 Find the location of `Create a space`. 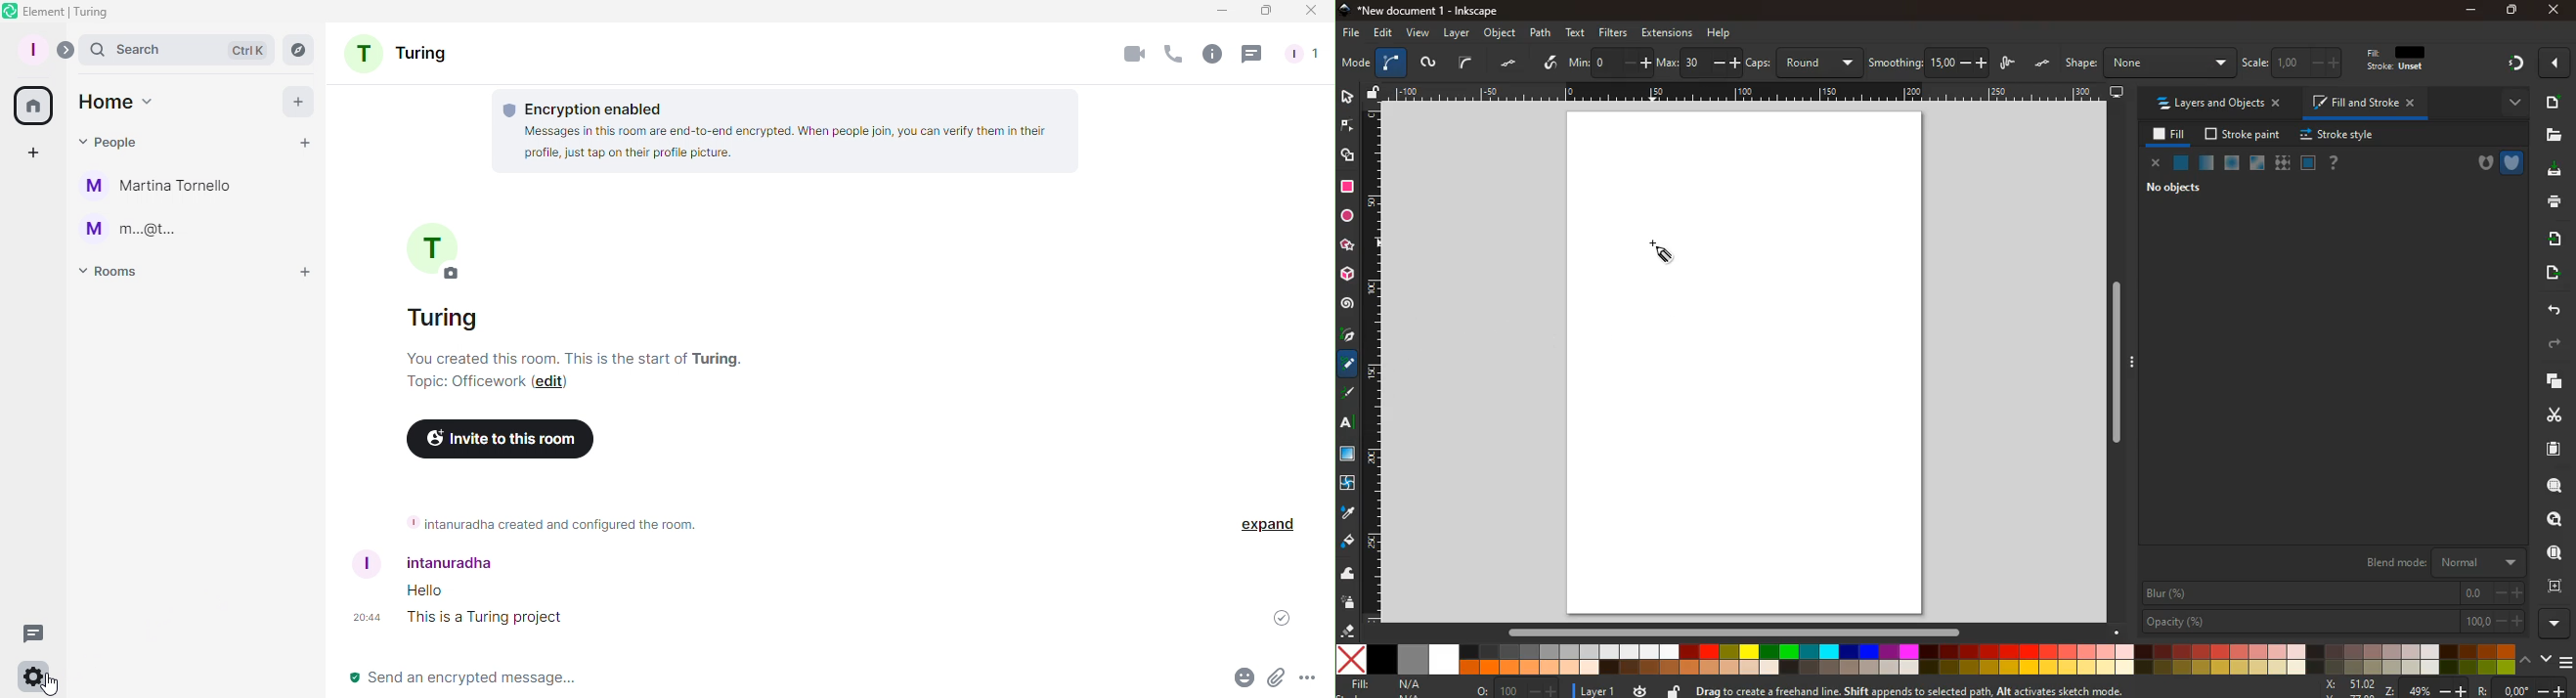

Create a space is located at coordinates (32, 153).